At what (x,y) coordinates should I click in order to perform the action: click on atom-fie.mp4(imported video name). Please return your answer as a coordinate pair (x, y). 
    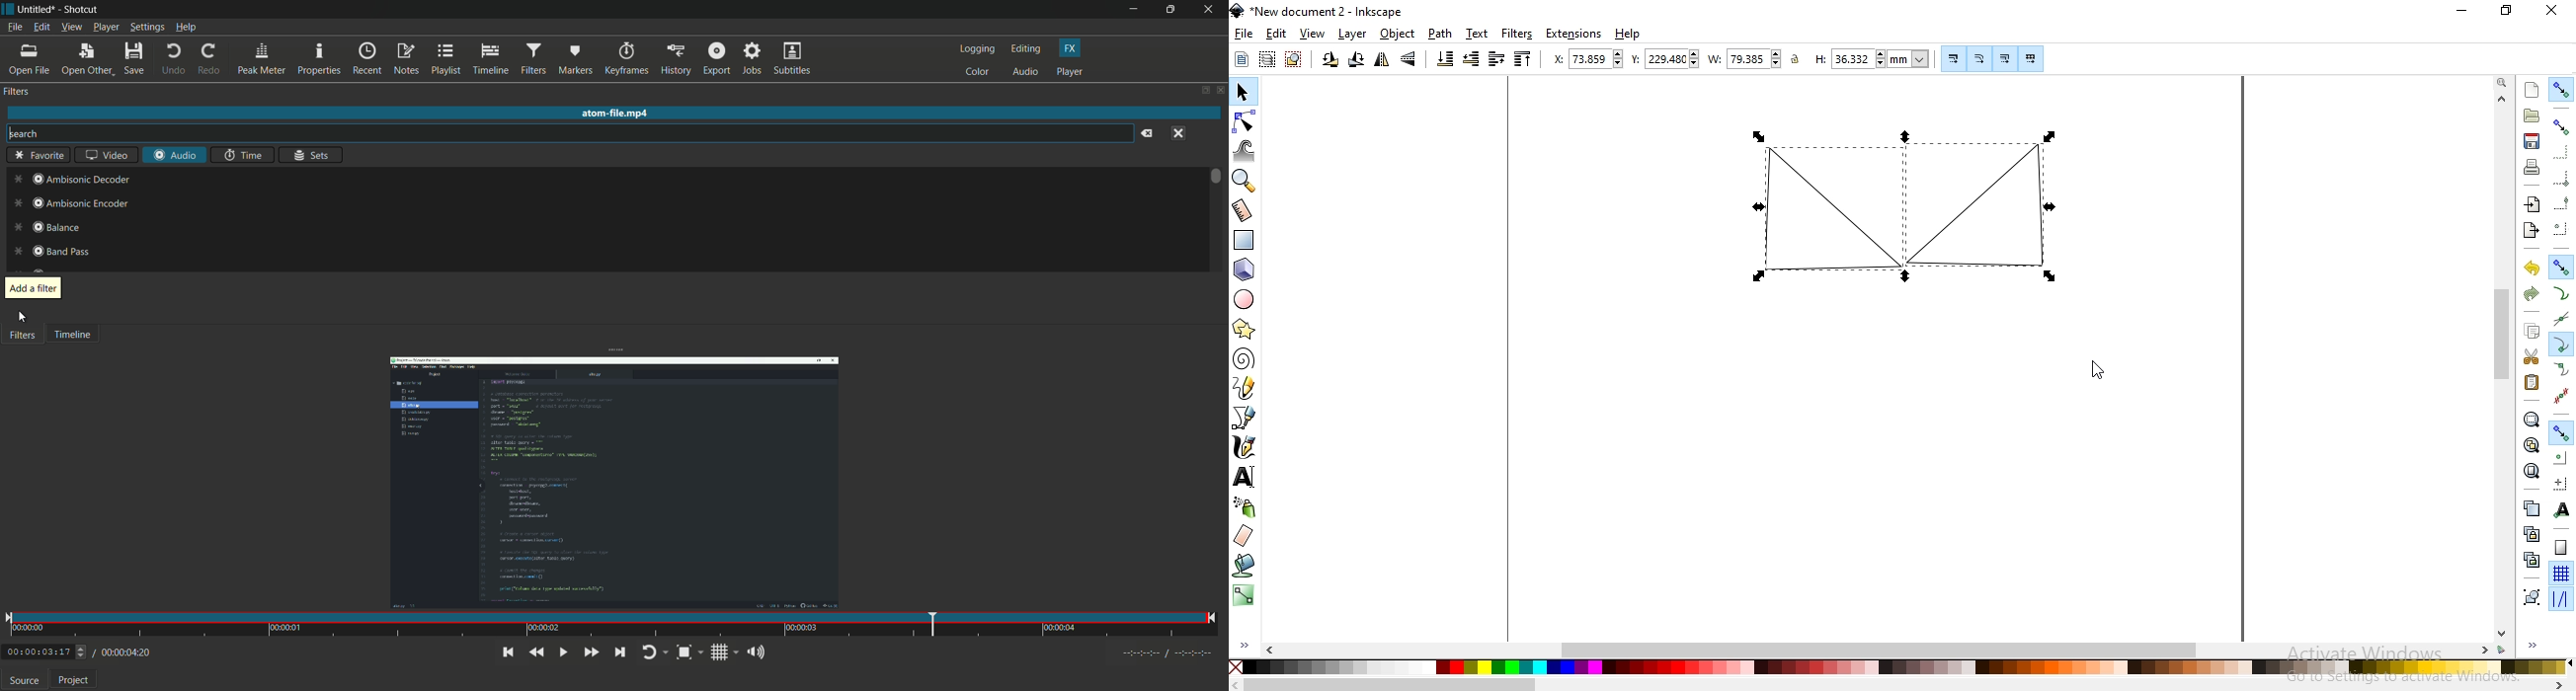
    Looking at the image, I should click on (612, 113).